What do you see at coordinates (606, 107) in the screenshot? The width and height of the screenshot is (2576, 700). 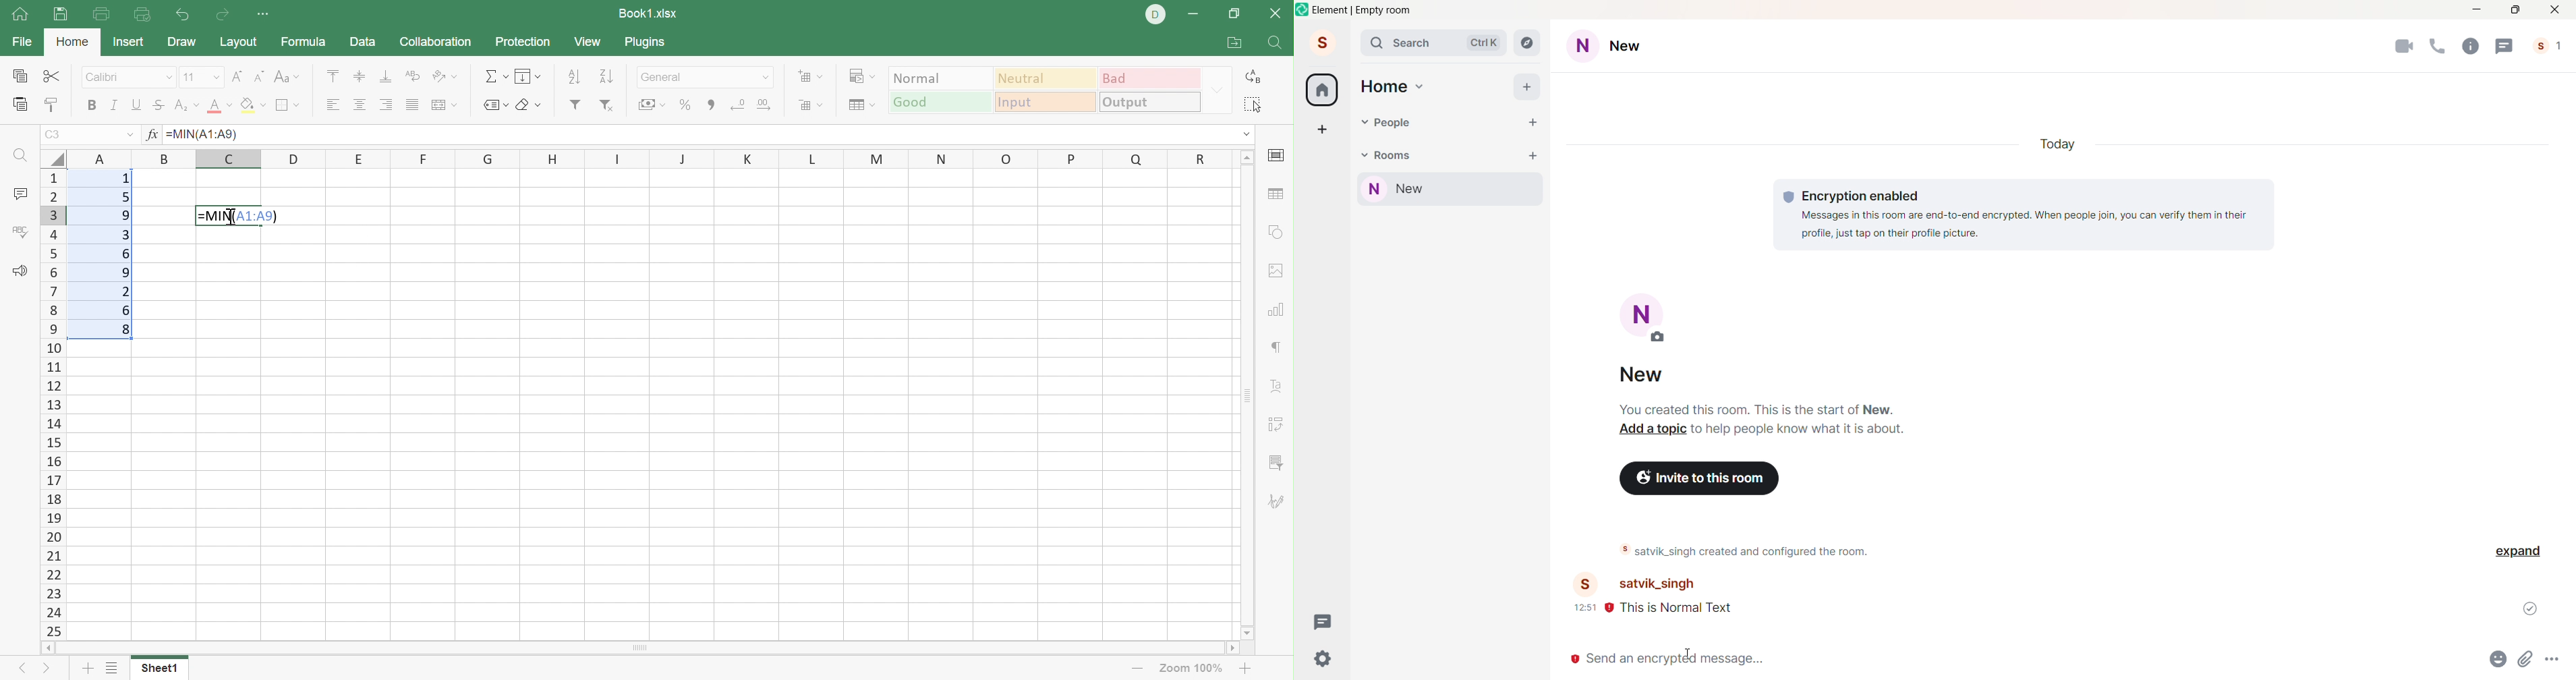 I see `Remove filter` at bounding box center [606, 107].